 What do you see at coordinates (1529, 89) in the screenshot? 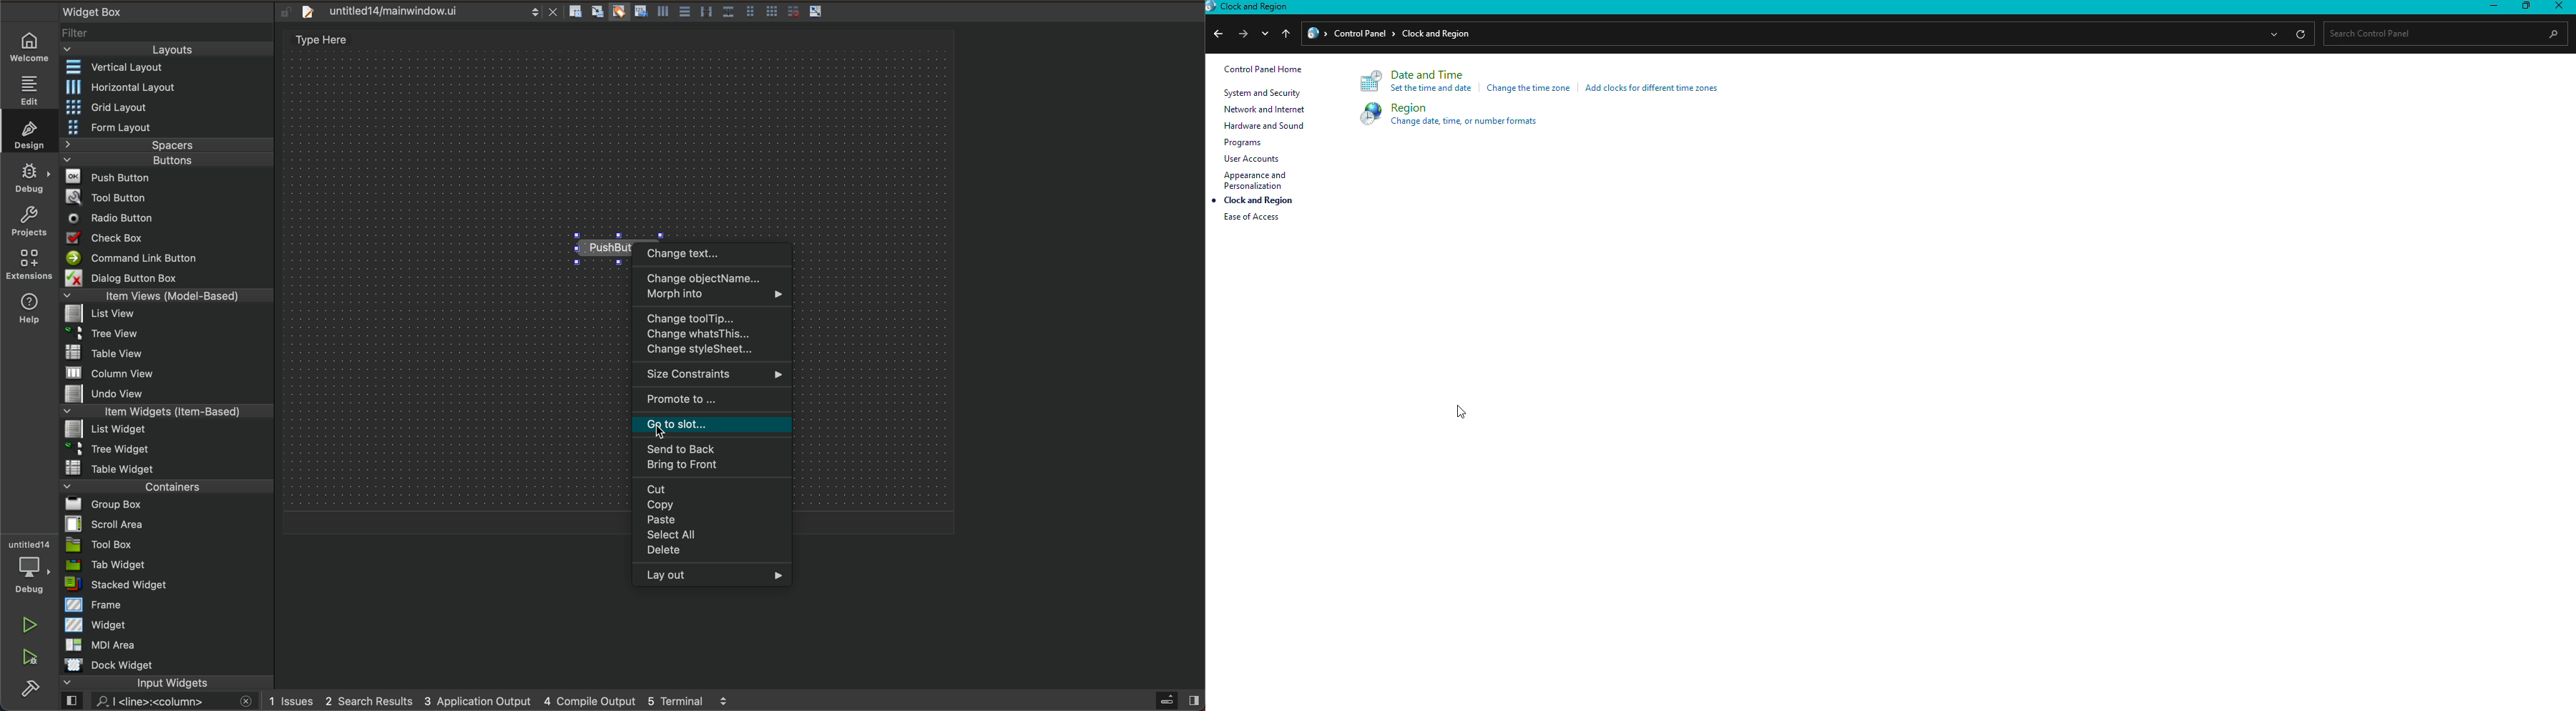
I see `Change time zone` at bounding box center [1529, 89].